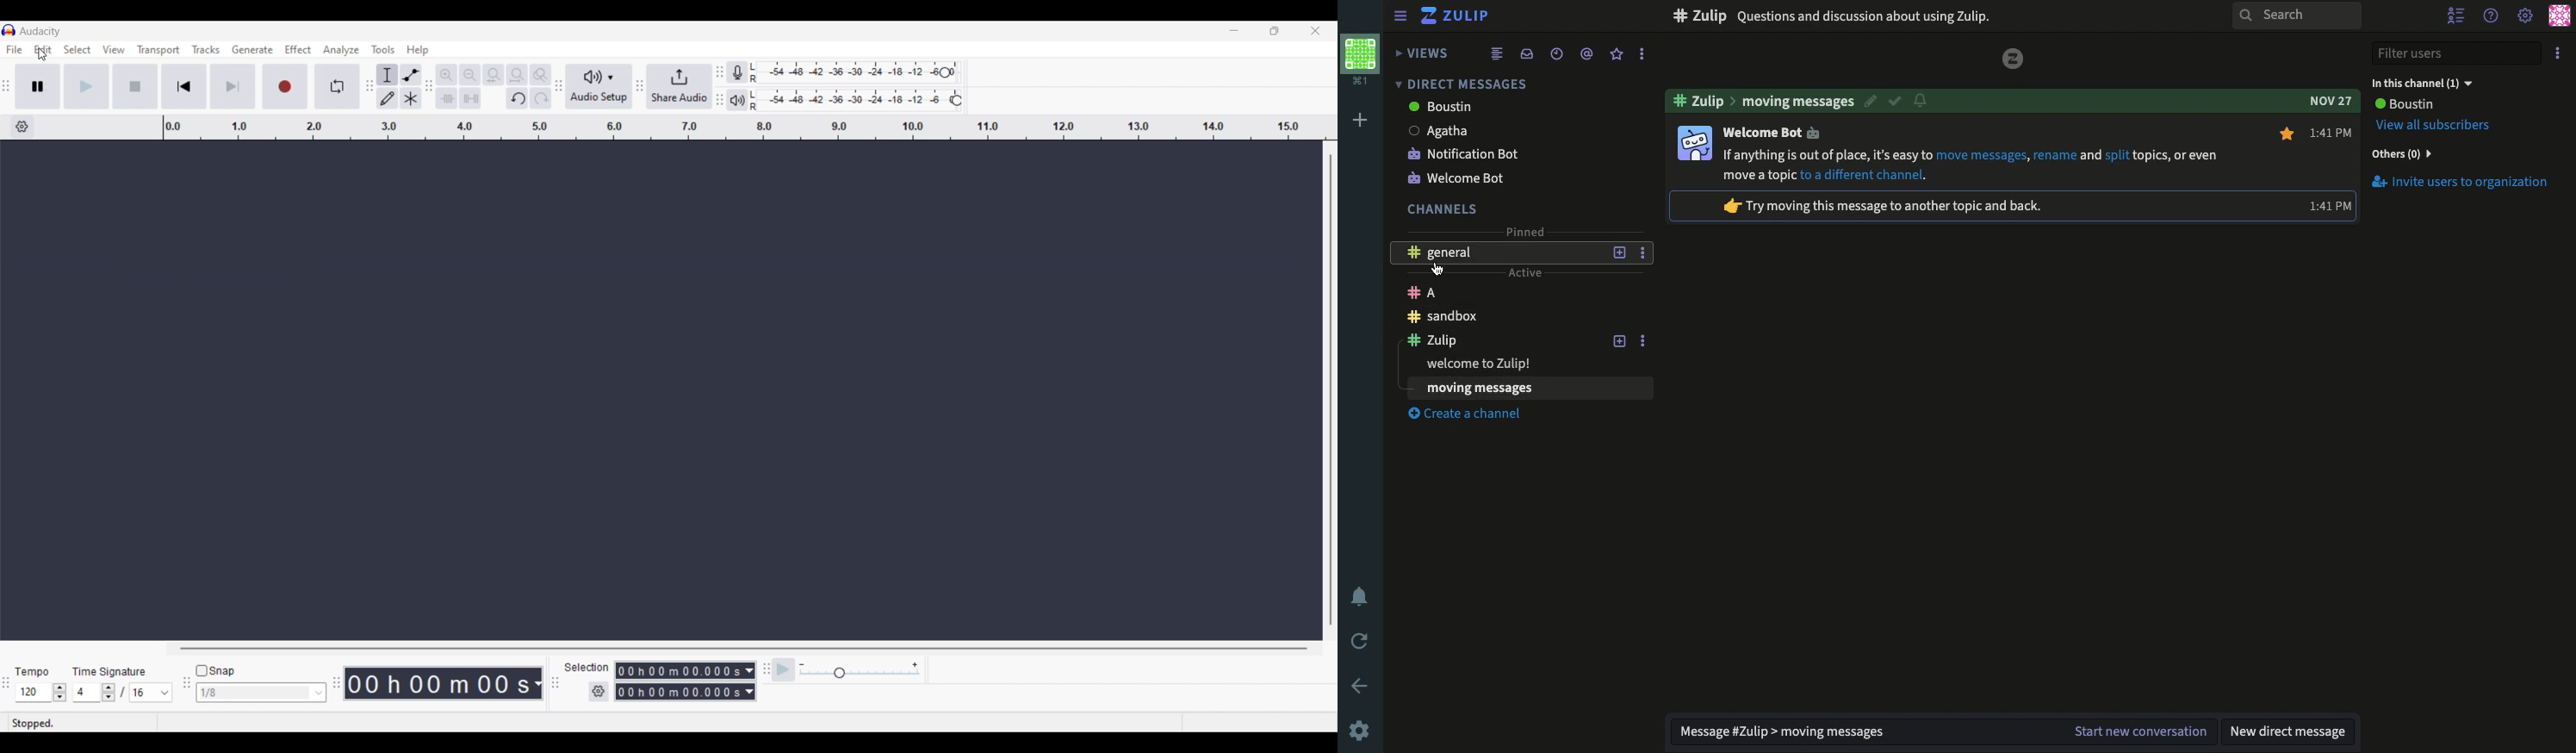 The image size is (2576, 756). What do you see at coordinates (1641, 54) in the screenshot?
I see `Options` at bounding box center [1641, 54].